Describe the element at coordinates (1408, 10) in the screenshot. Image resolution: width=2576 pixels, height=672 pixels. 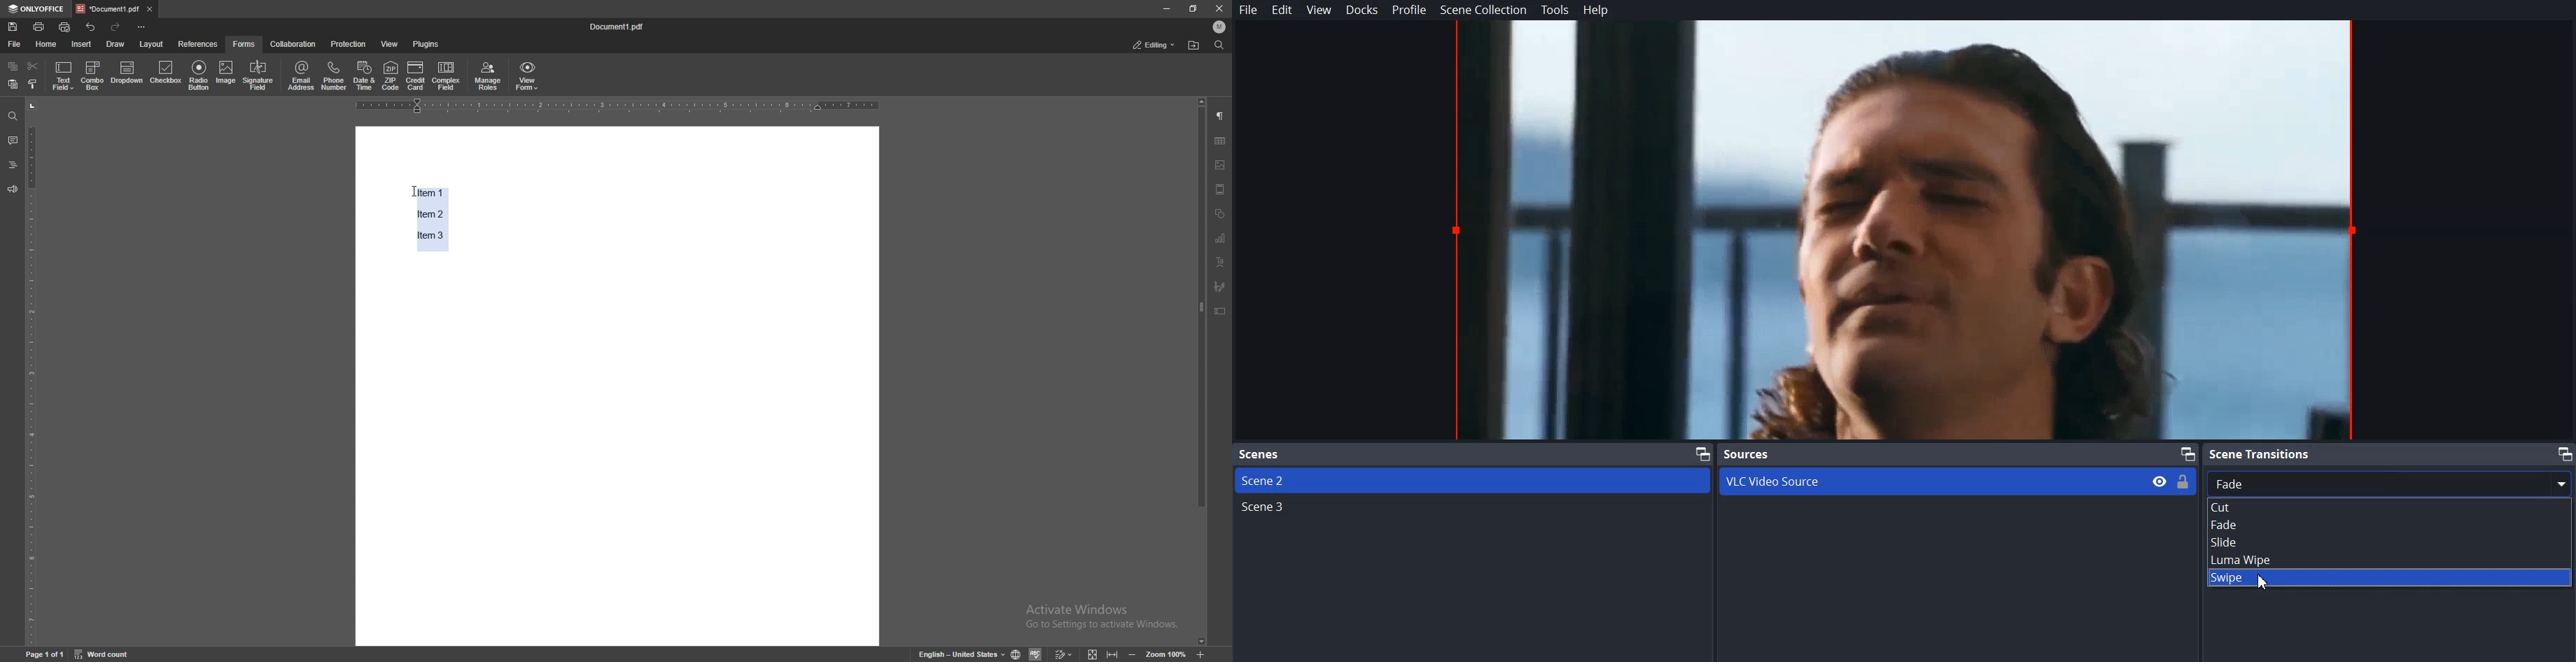
I see `Profile` at that location.